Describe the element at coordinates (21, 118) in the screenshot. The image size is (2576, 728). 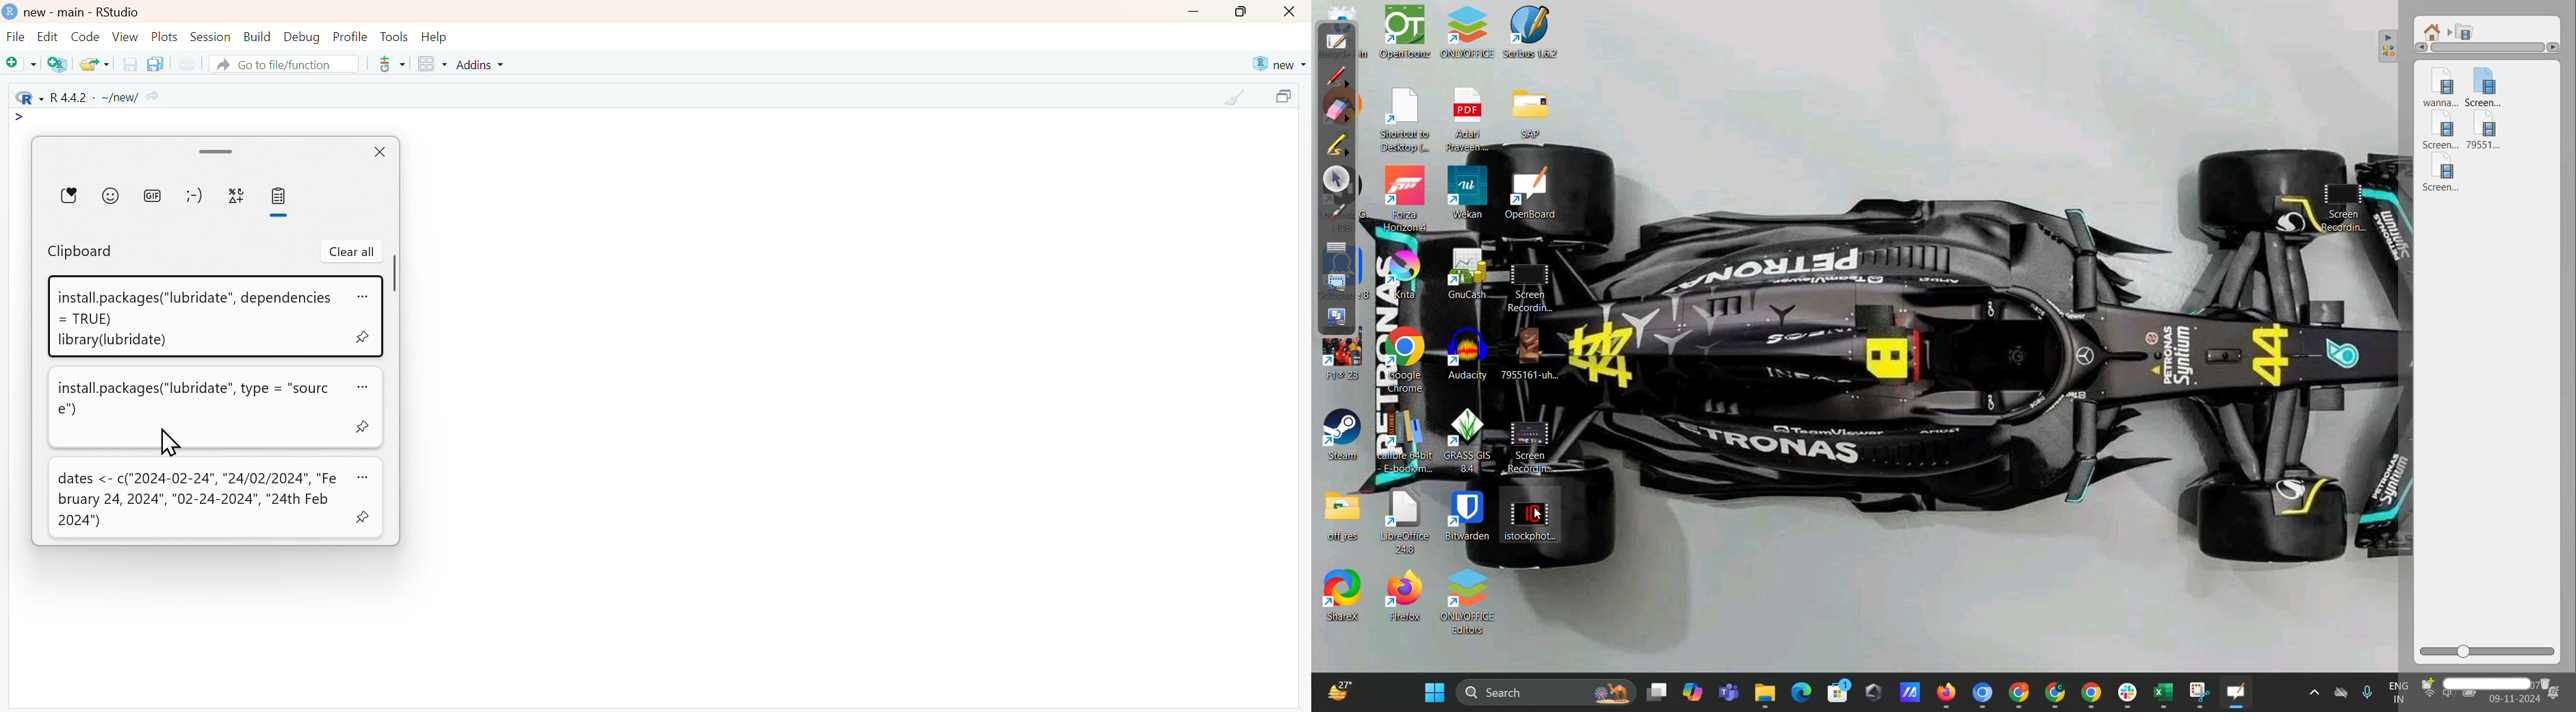
I see `icon` at that location.